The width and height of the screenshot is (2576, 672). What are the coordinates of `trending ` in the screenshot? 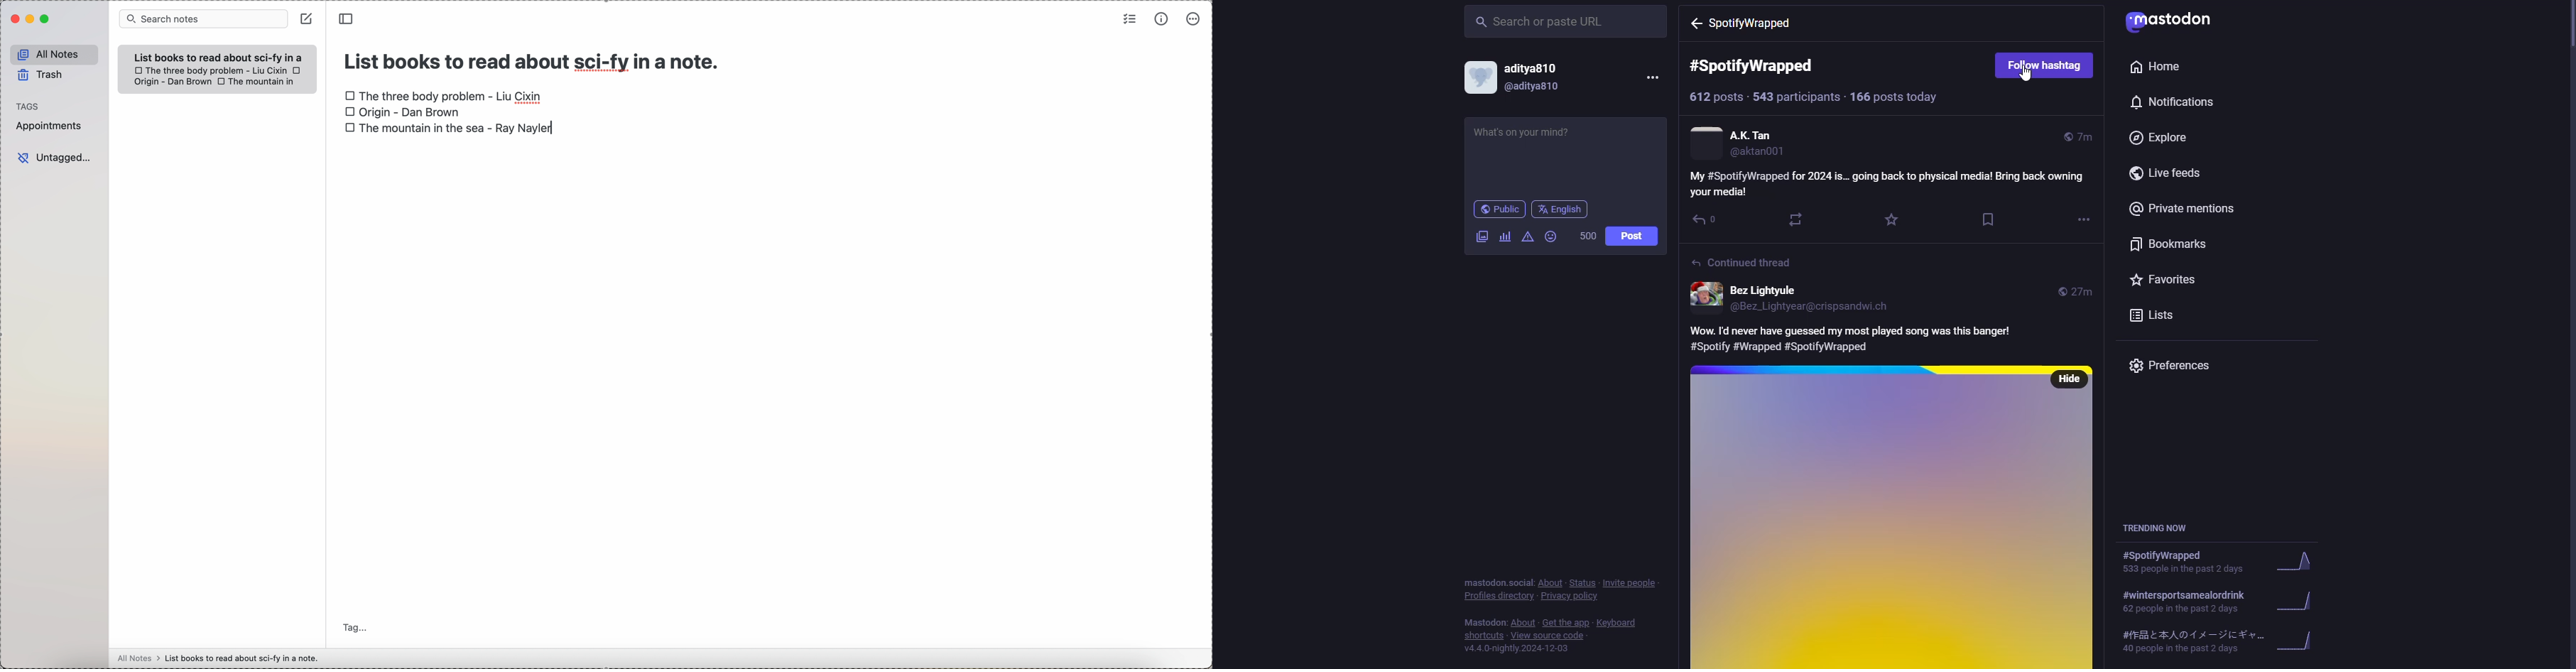 It's located at (2214, 601).